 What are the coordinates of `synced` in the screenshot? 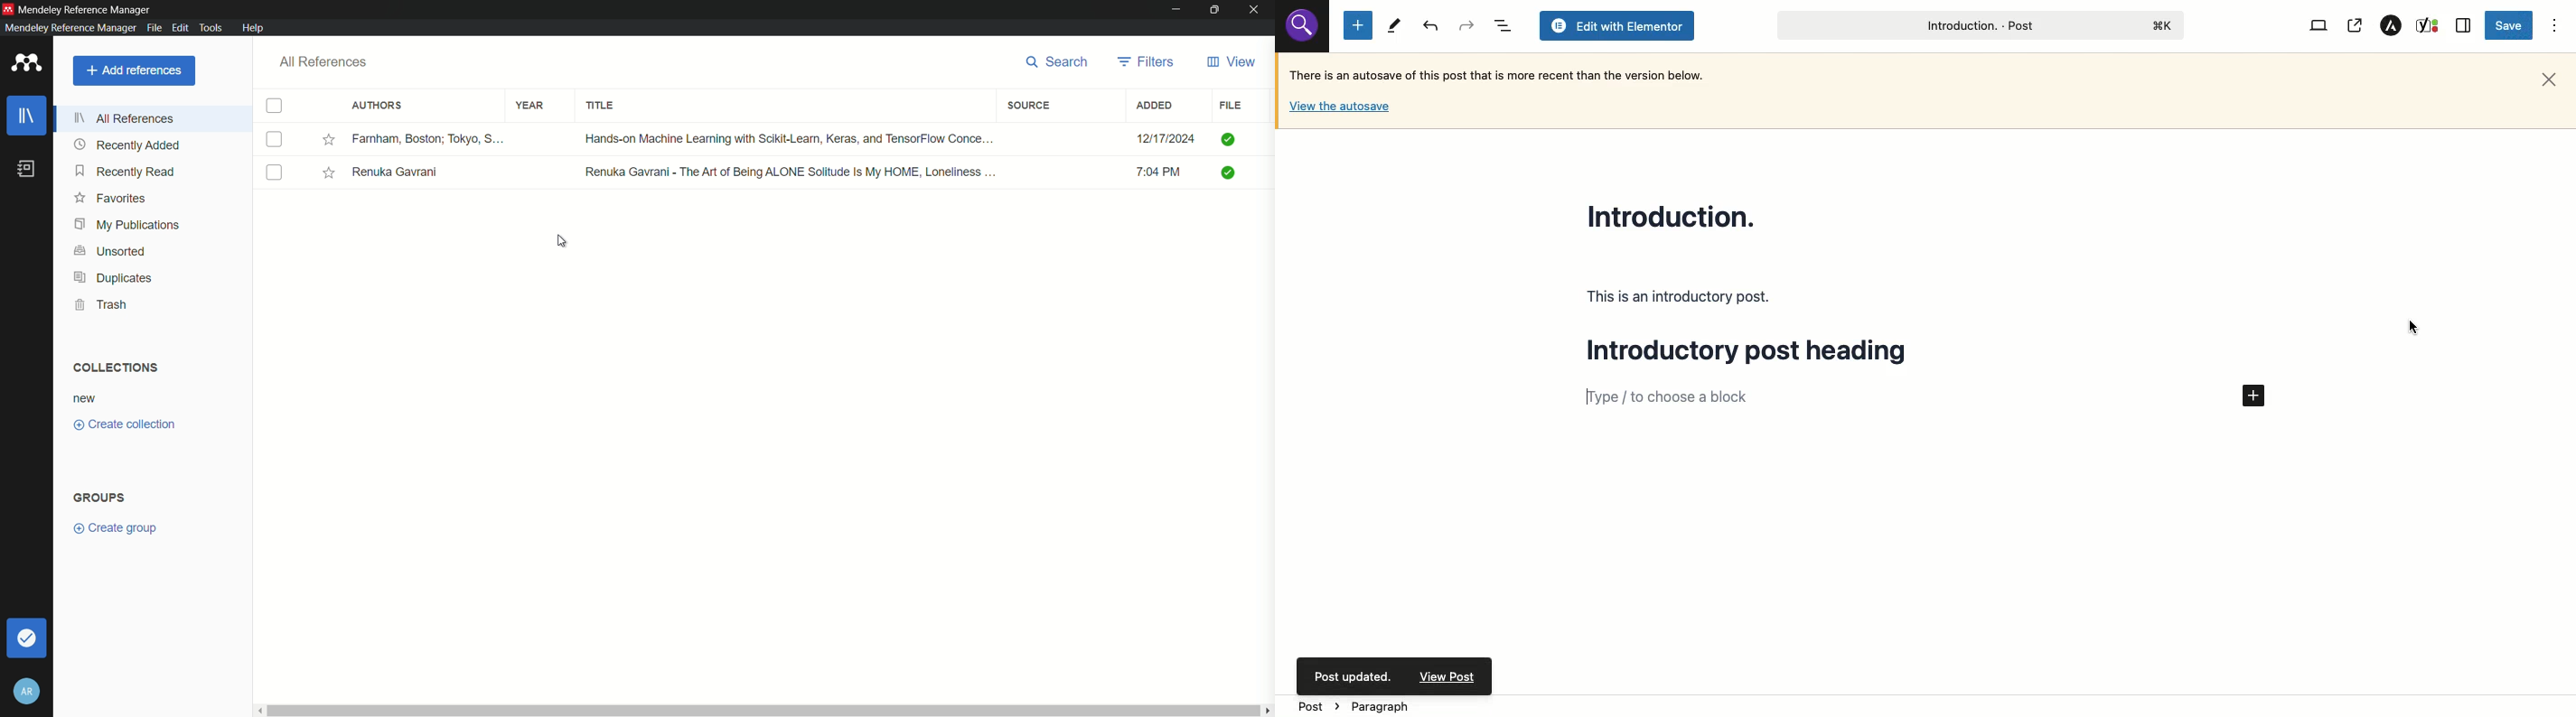 It's located at (26, 639).